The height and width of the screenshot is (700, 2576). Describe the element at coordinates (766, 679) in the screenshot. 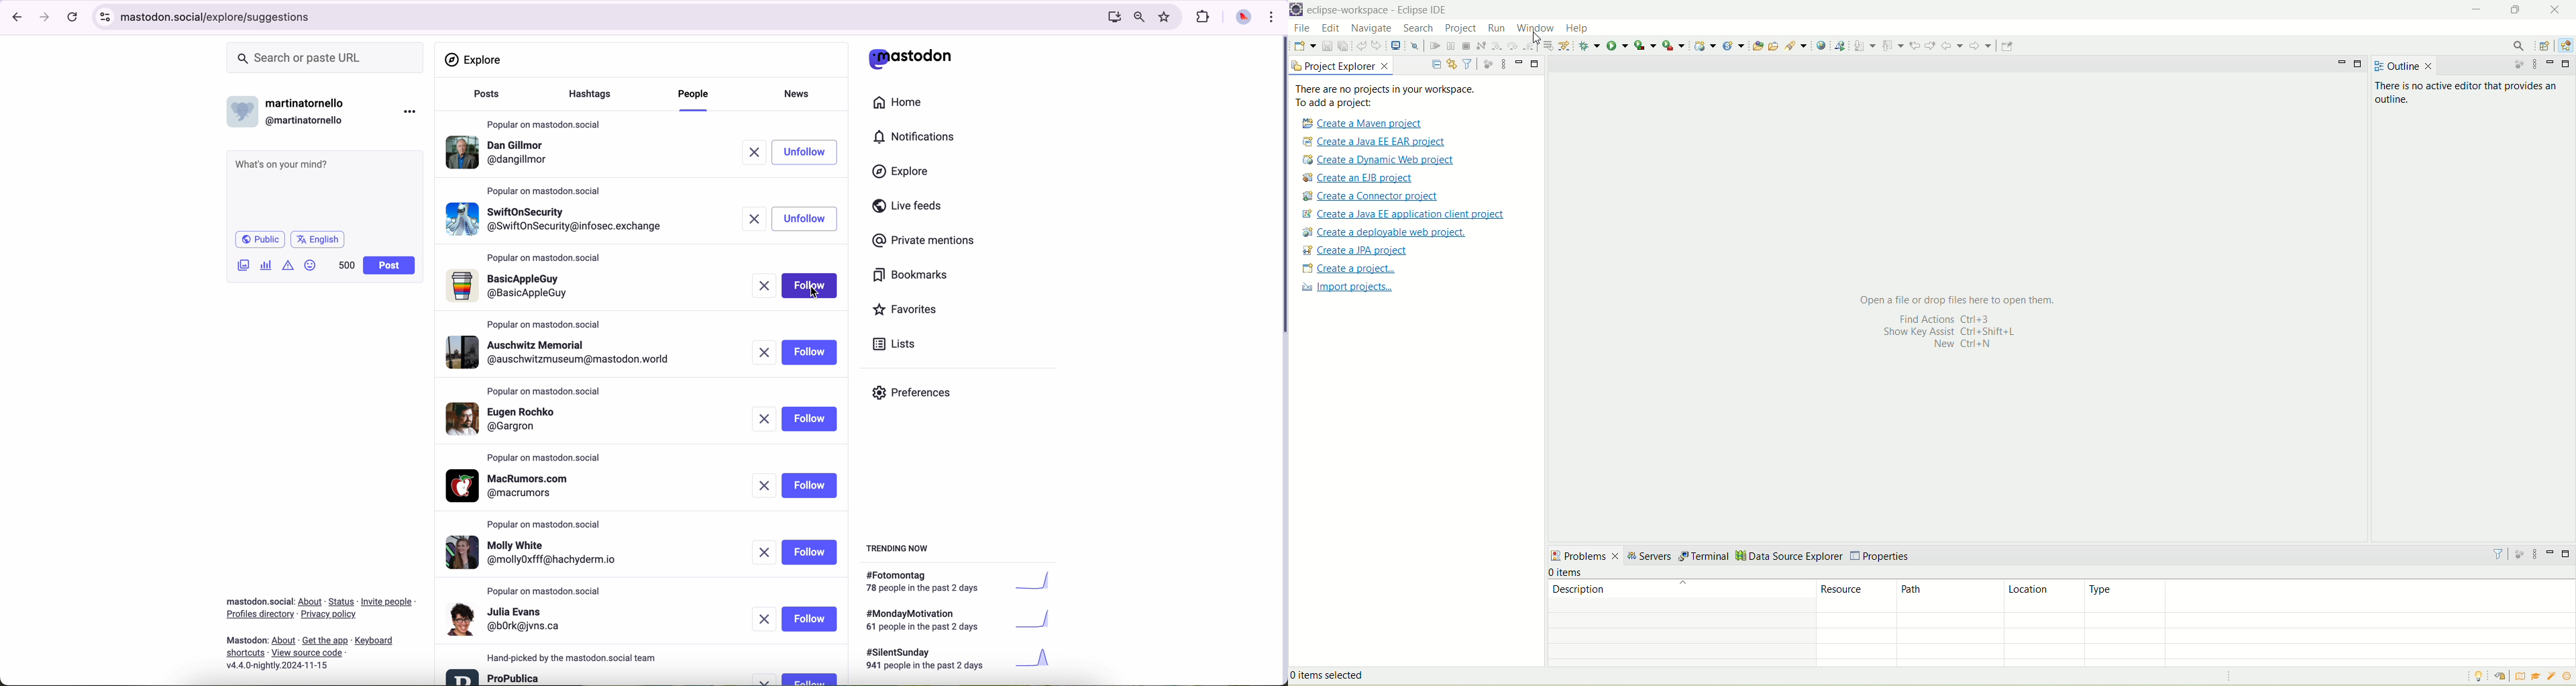

I see `remove` at that location.